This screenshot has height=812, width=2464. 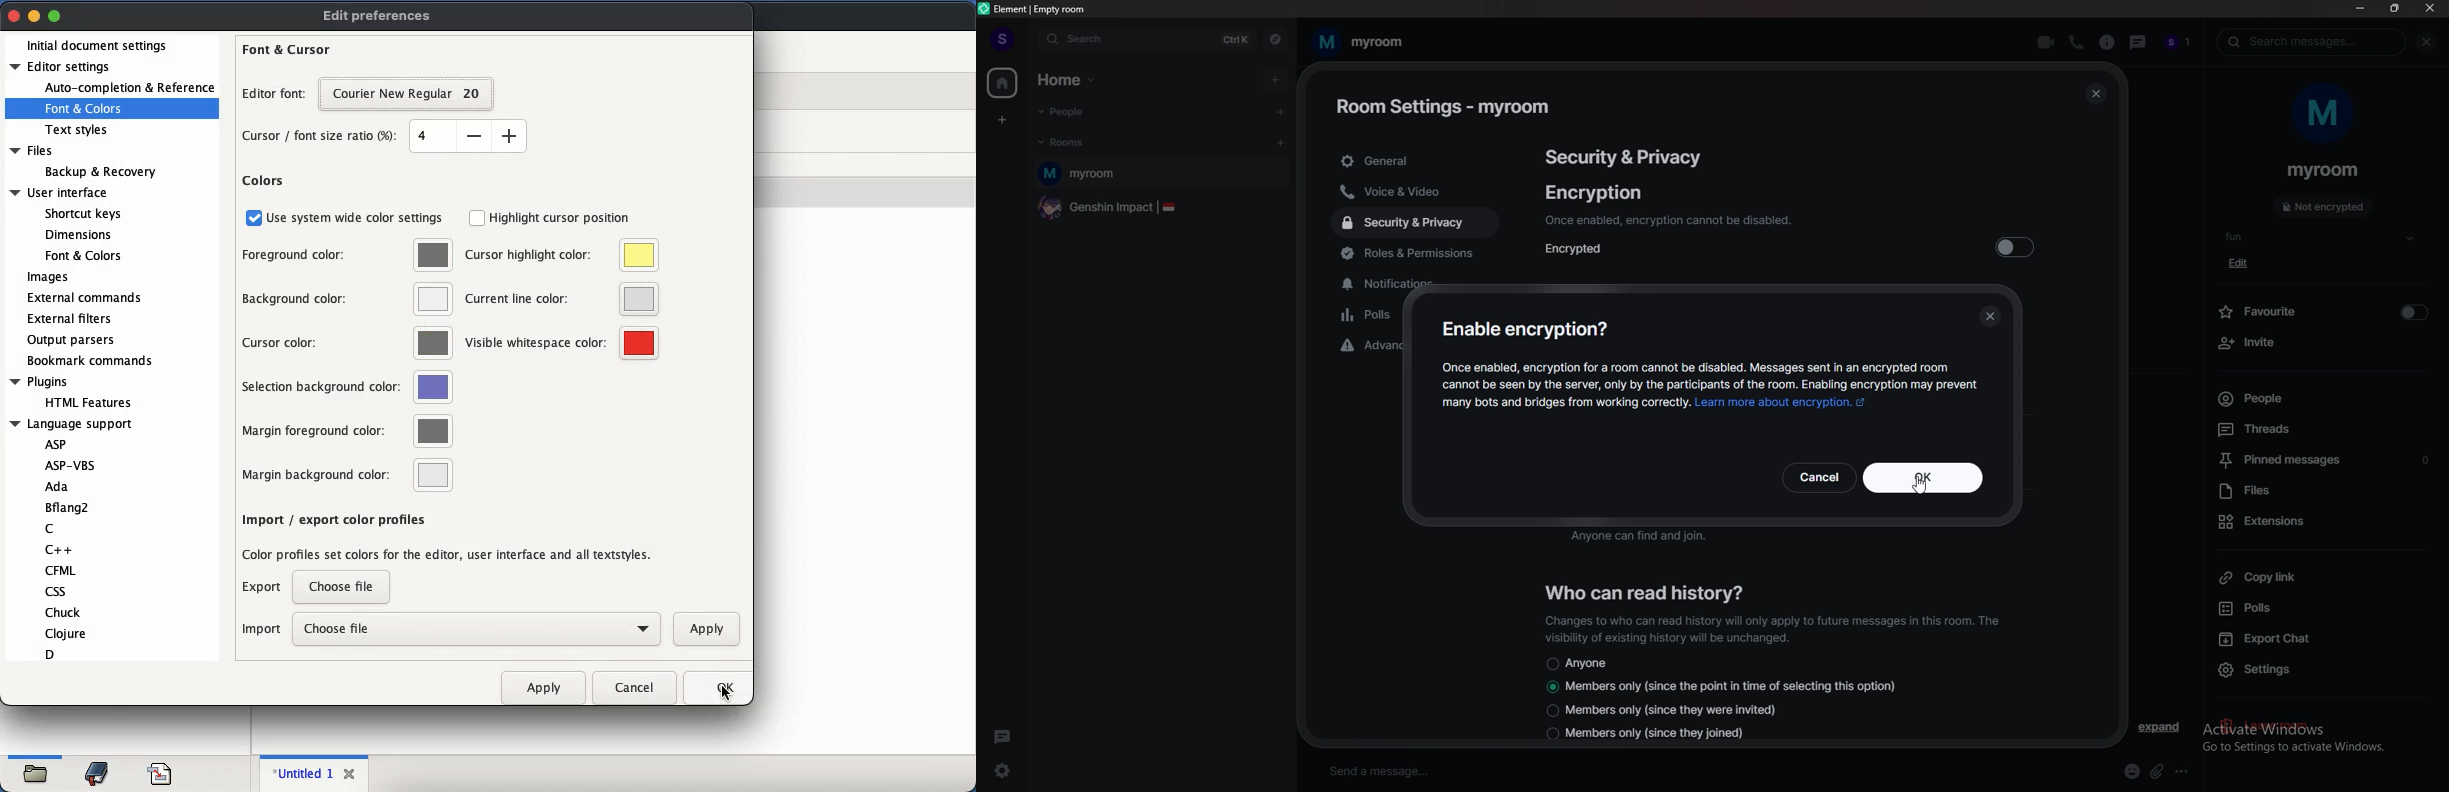 What do you see at coordinates (1445, 104) in the screenshot?
I see `room settings - myroom` at bounding box center [1445, 104].